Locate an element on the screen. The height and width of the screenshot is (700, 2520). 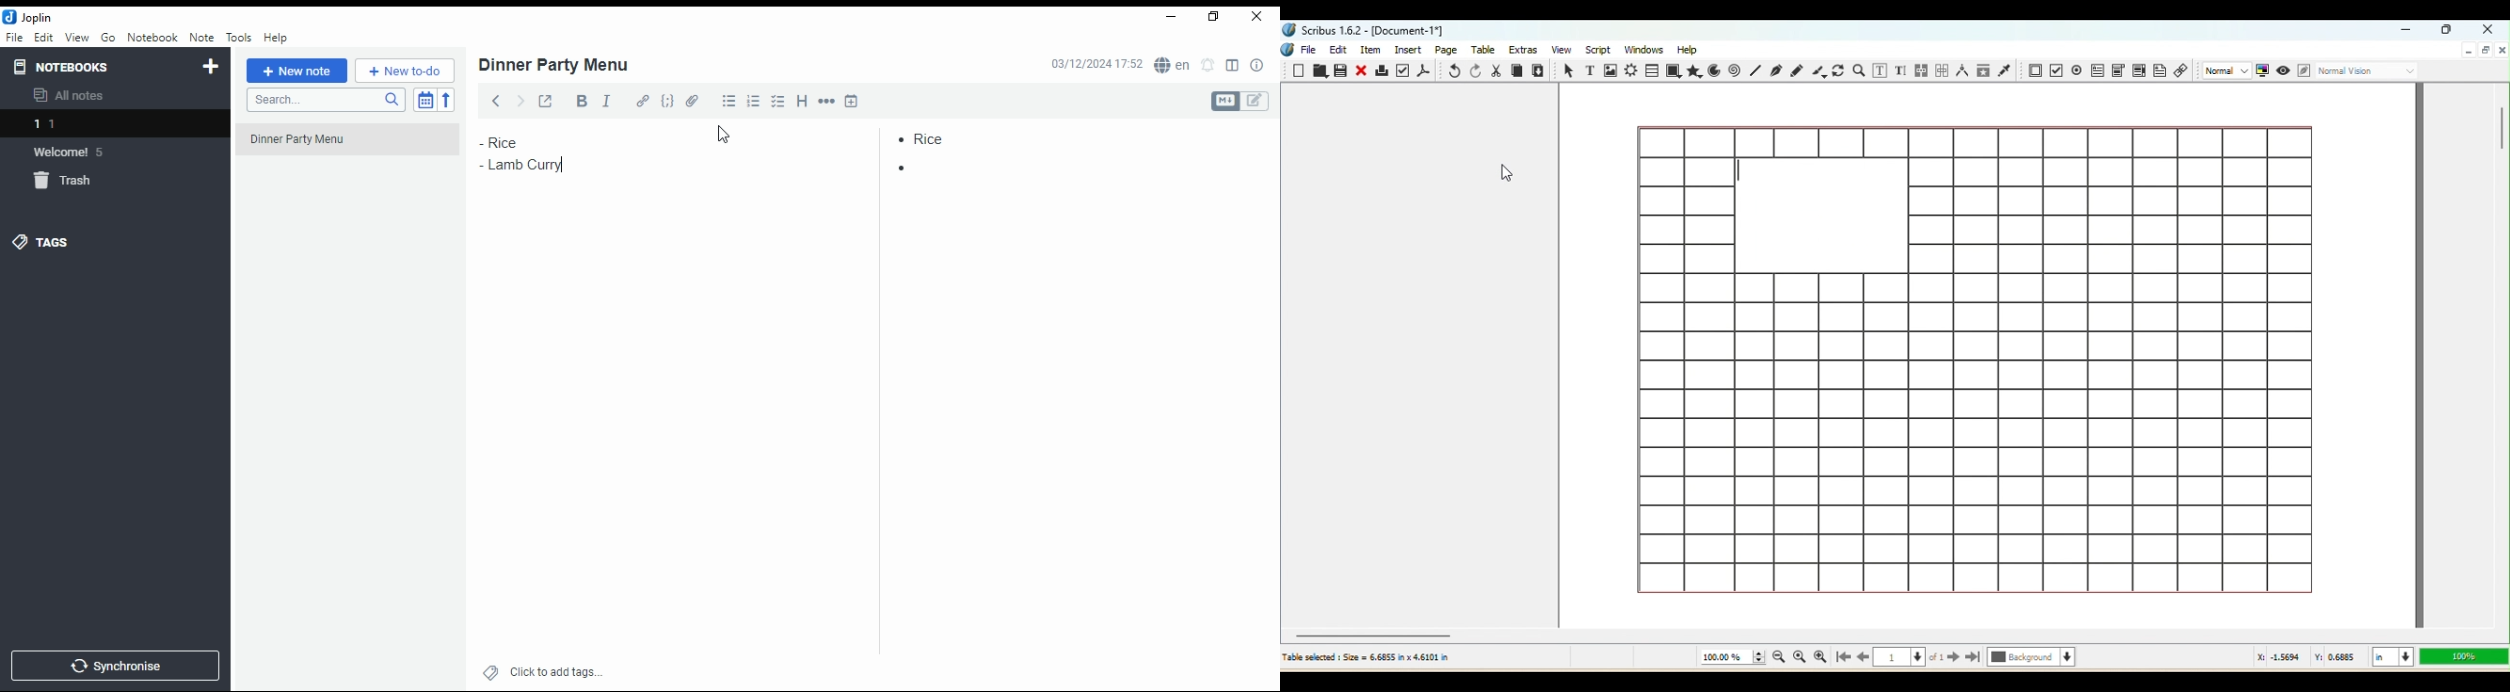
Edit contents of Frame is located at coordinates (1882, 71).